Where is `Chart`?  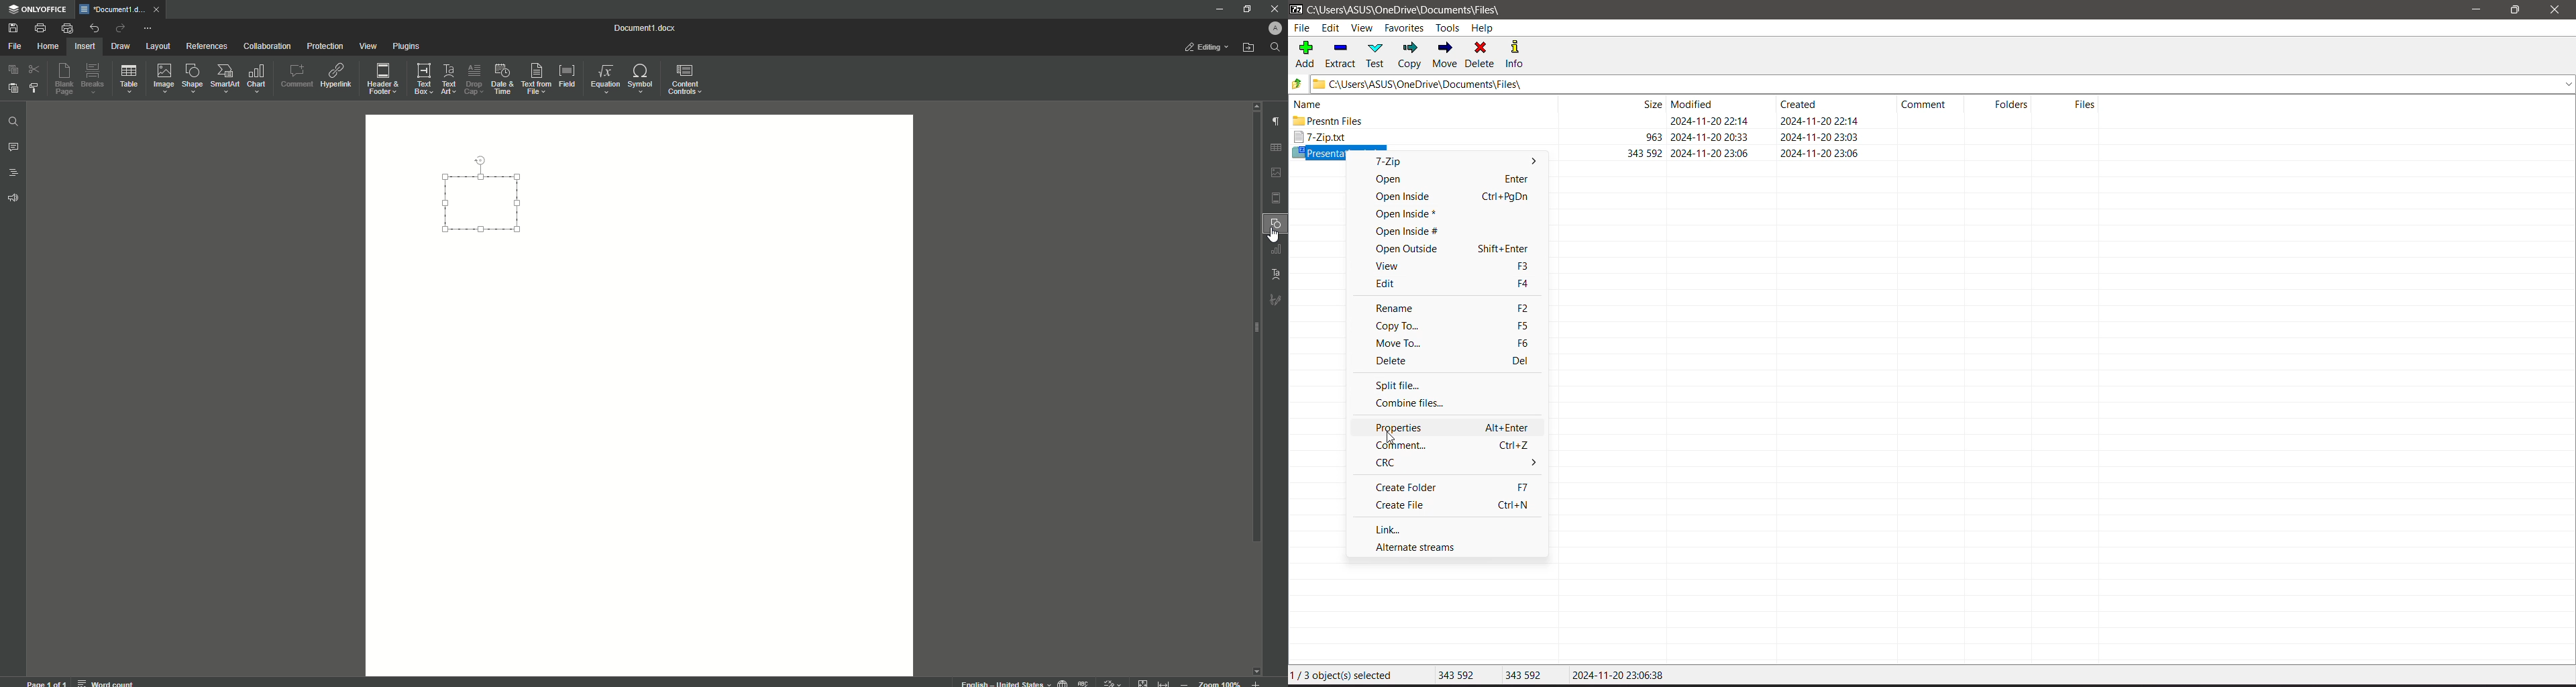
Chart is located at coordinates (257, 78).